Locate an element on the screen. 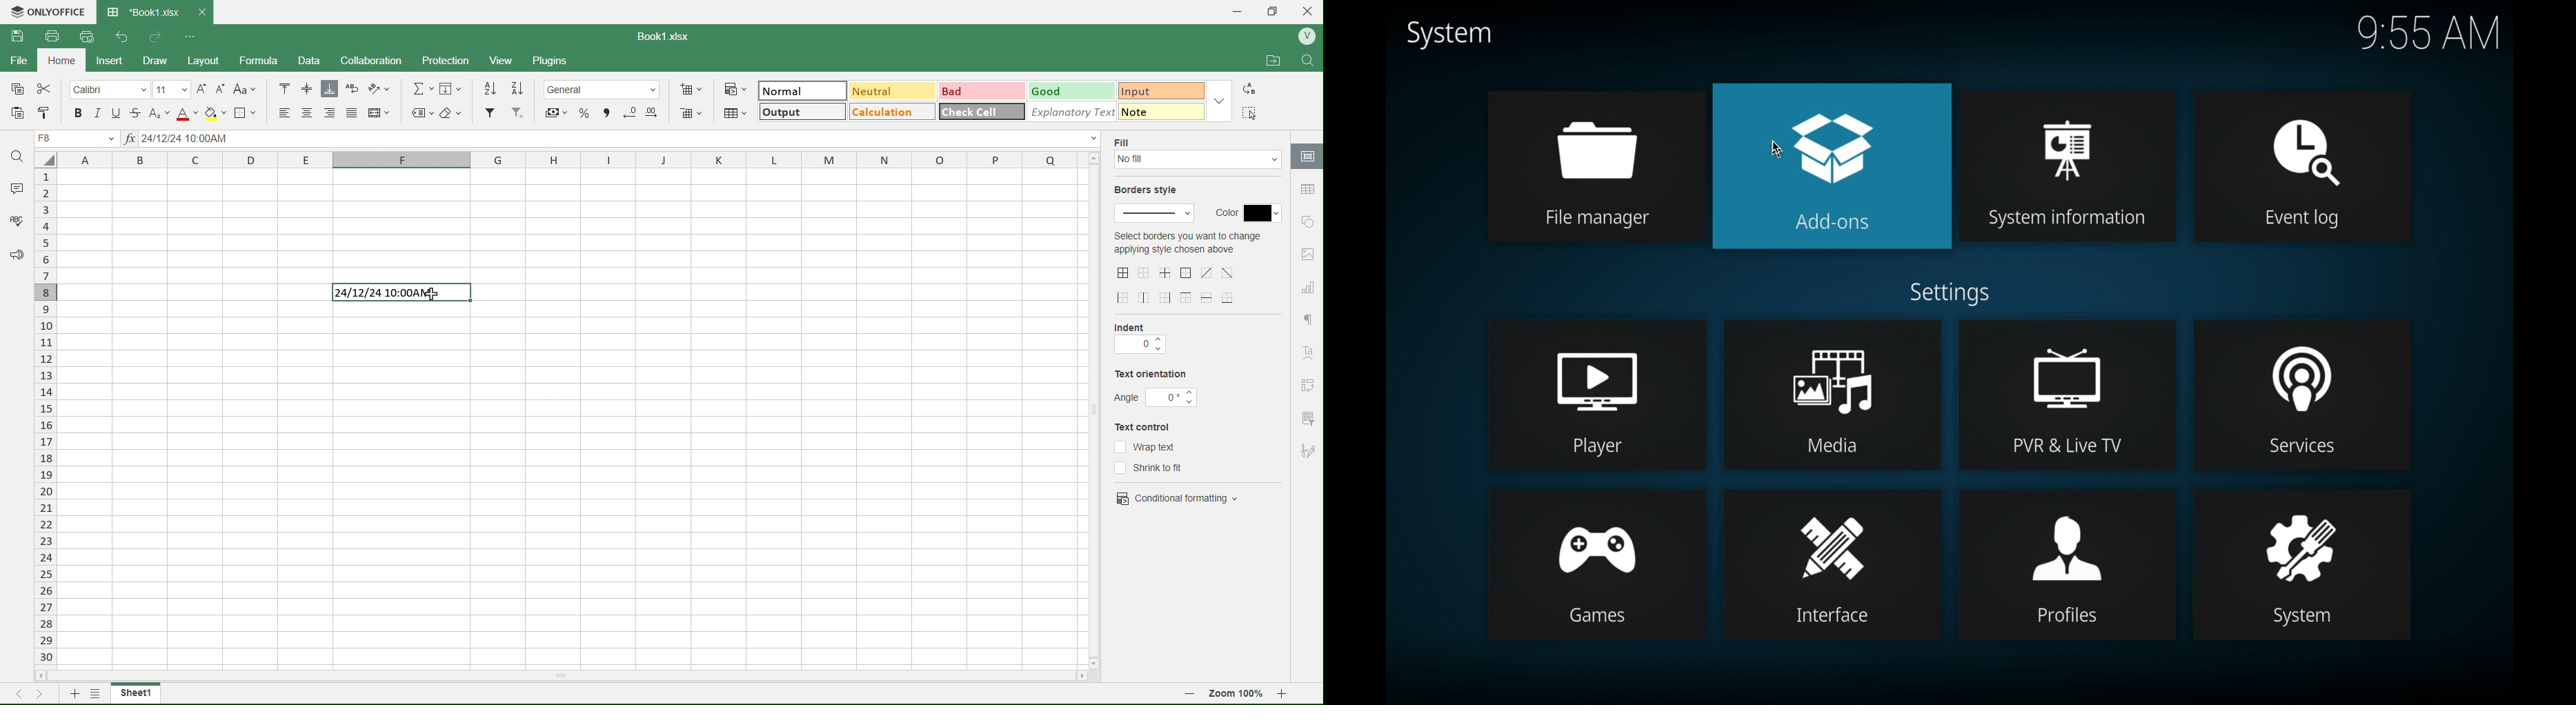  drawing tool is located at coordinates (1307, 450).